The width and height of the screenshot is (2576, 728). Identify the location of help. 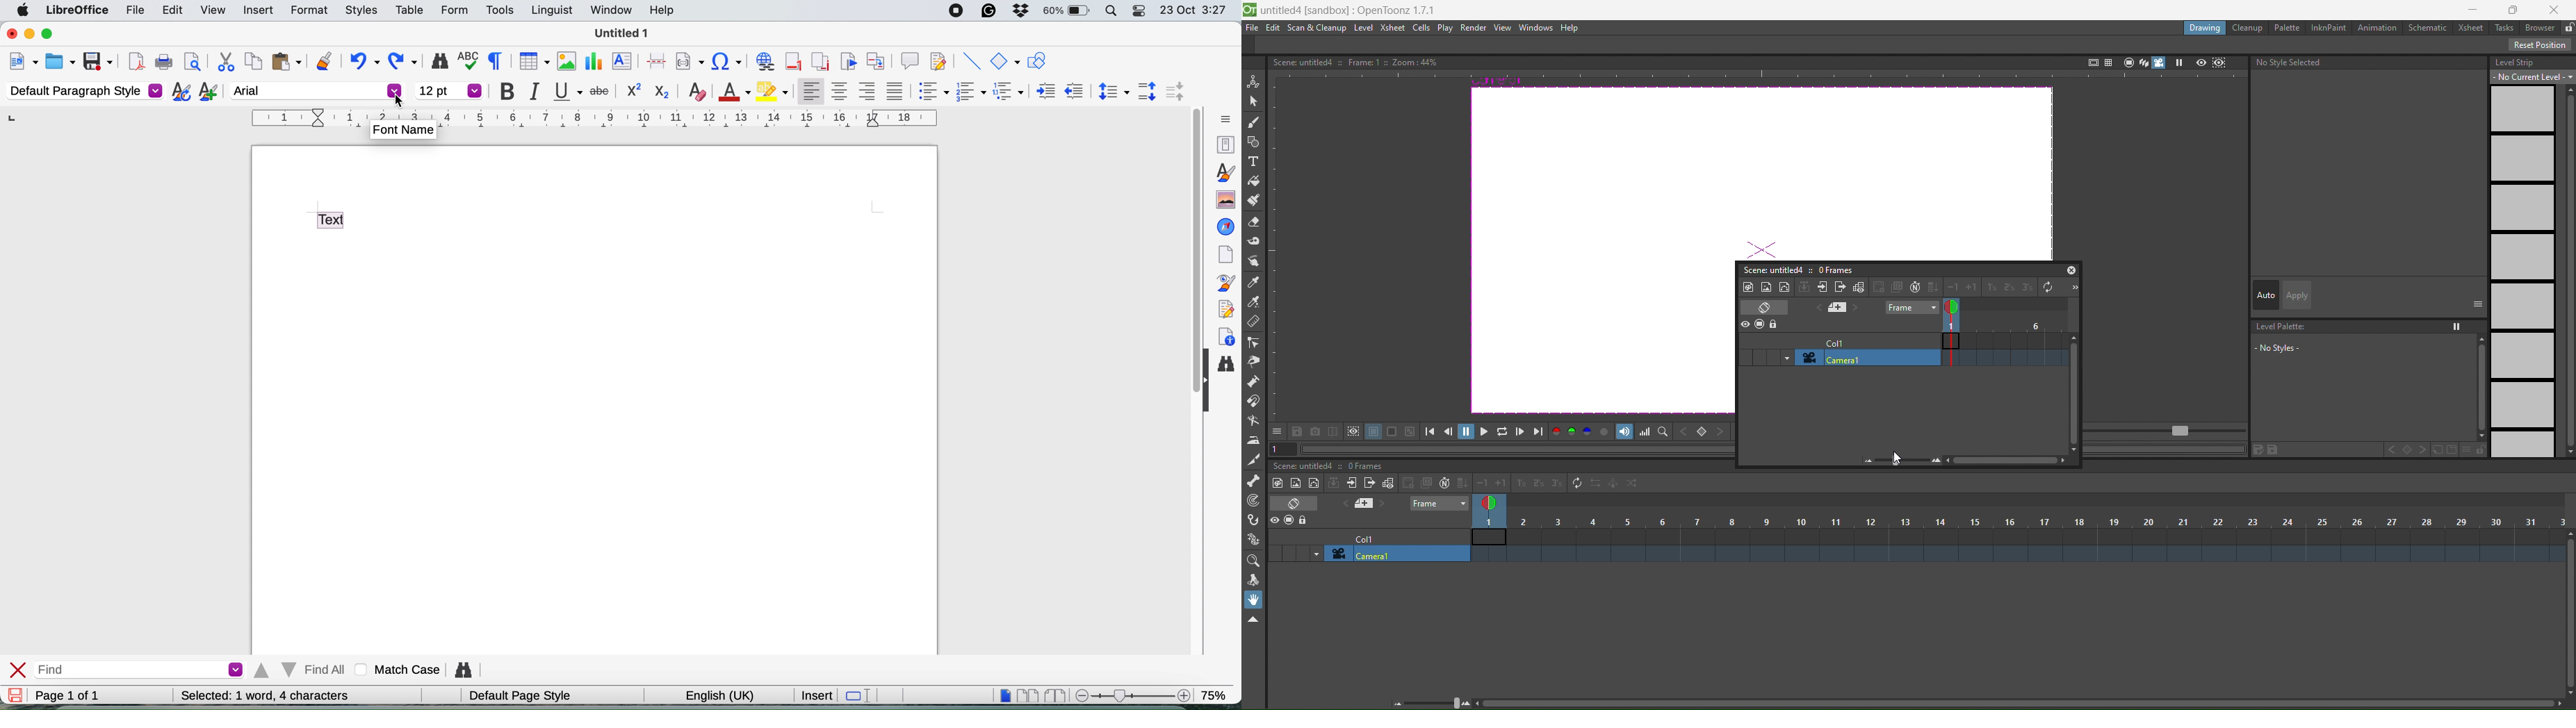
(662, 11).